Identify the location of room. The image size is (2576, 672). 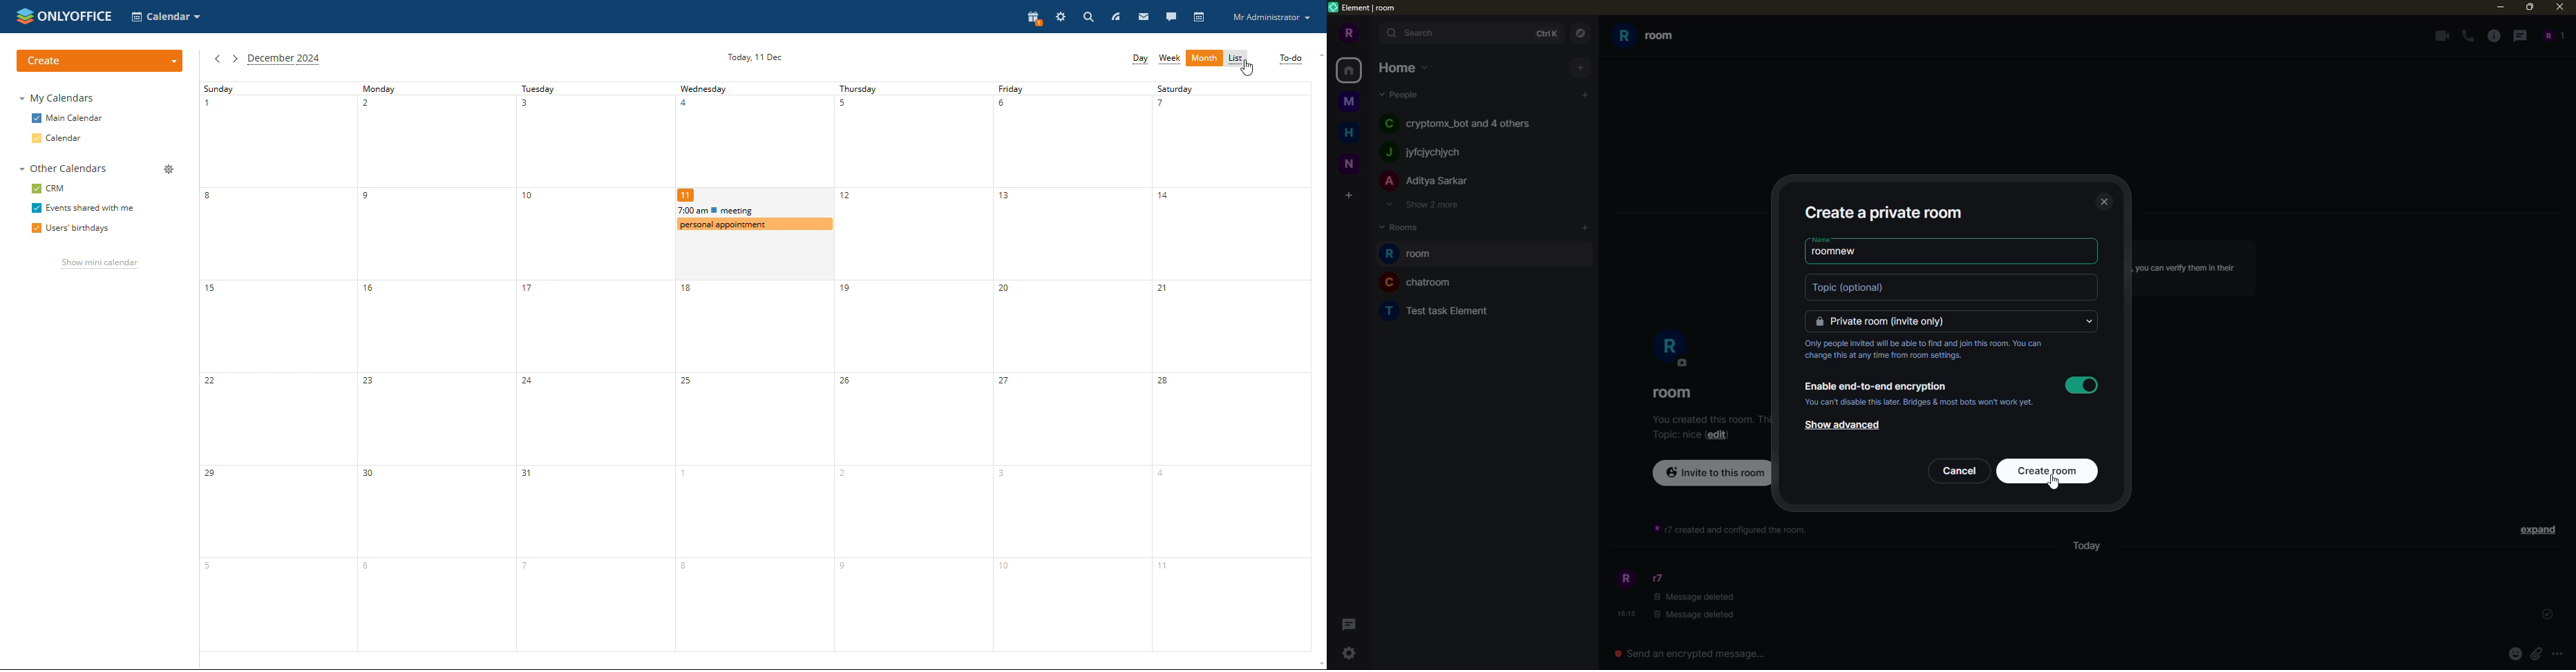
(1424, 282).